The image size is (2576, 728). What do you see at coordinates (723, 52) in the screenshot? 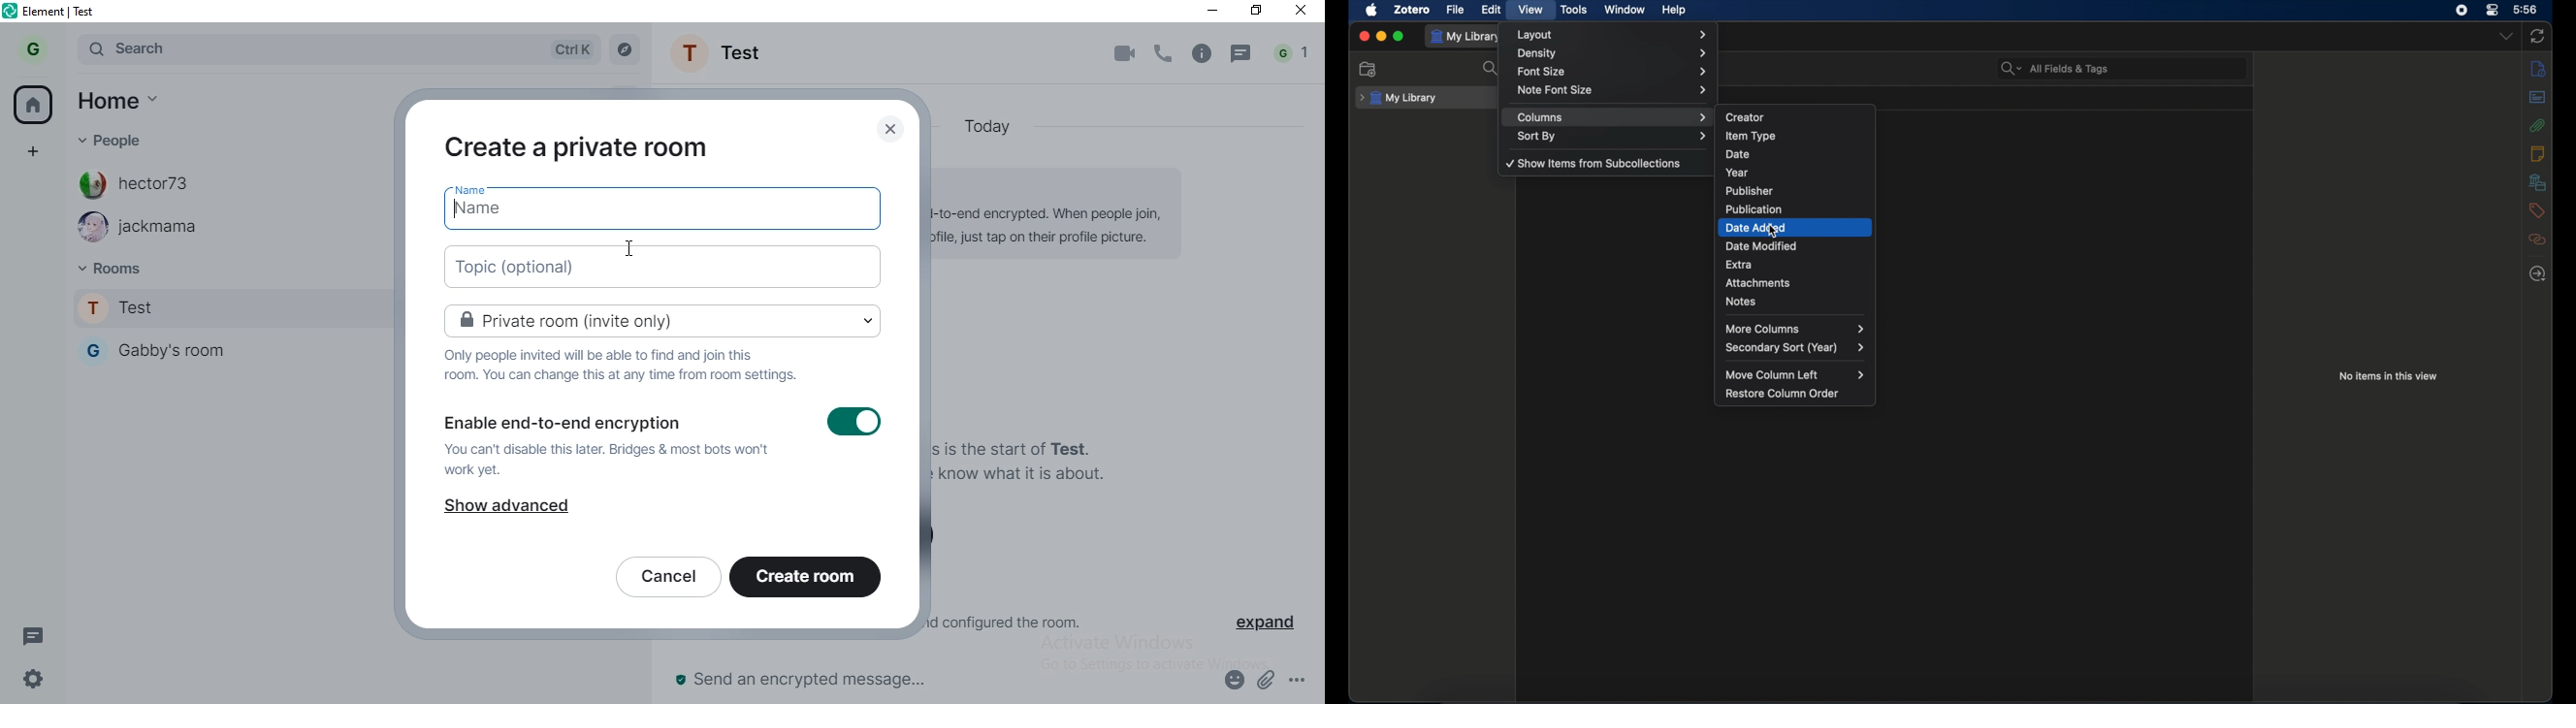
I see `Test` at bounding box center [723, 52].